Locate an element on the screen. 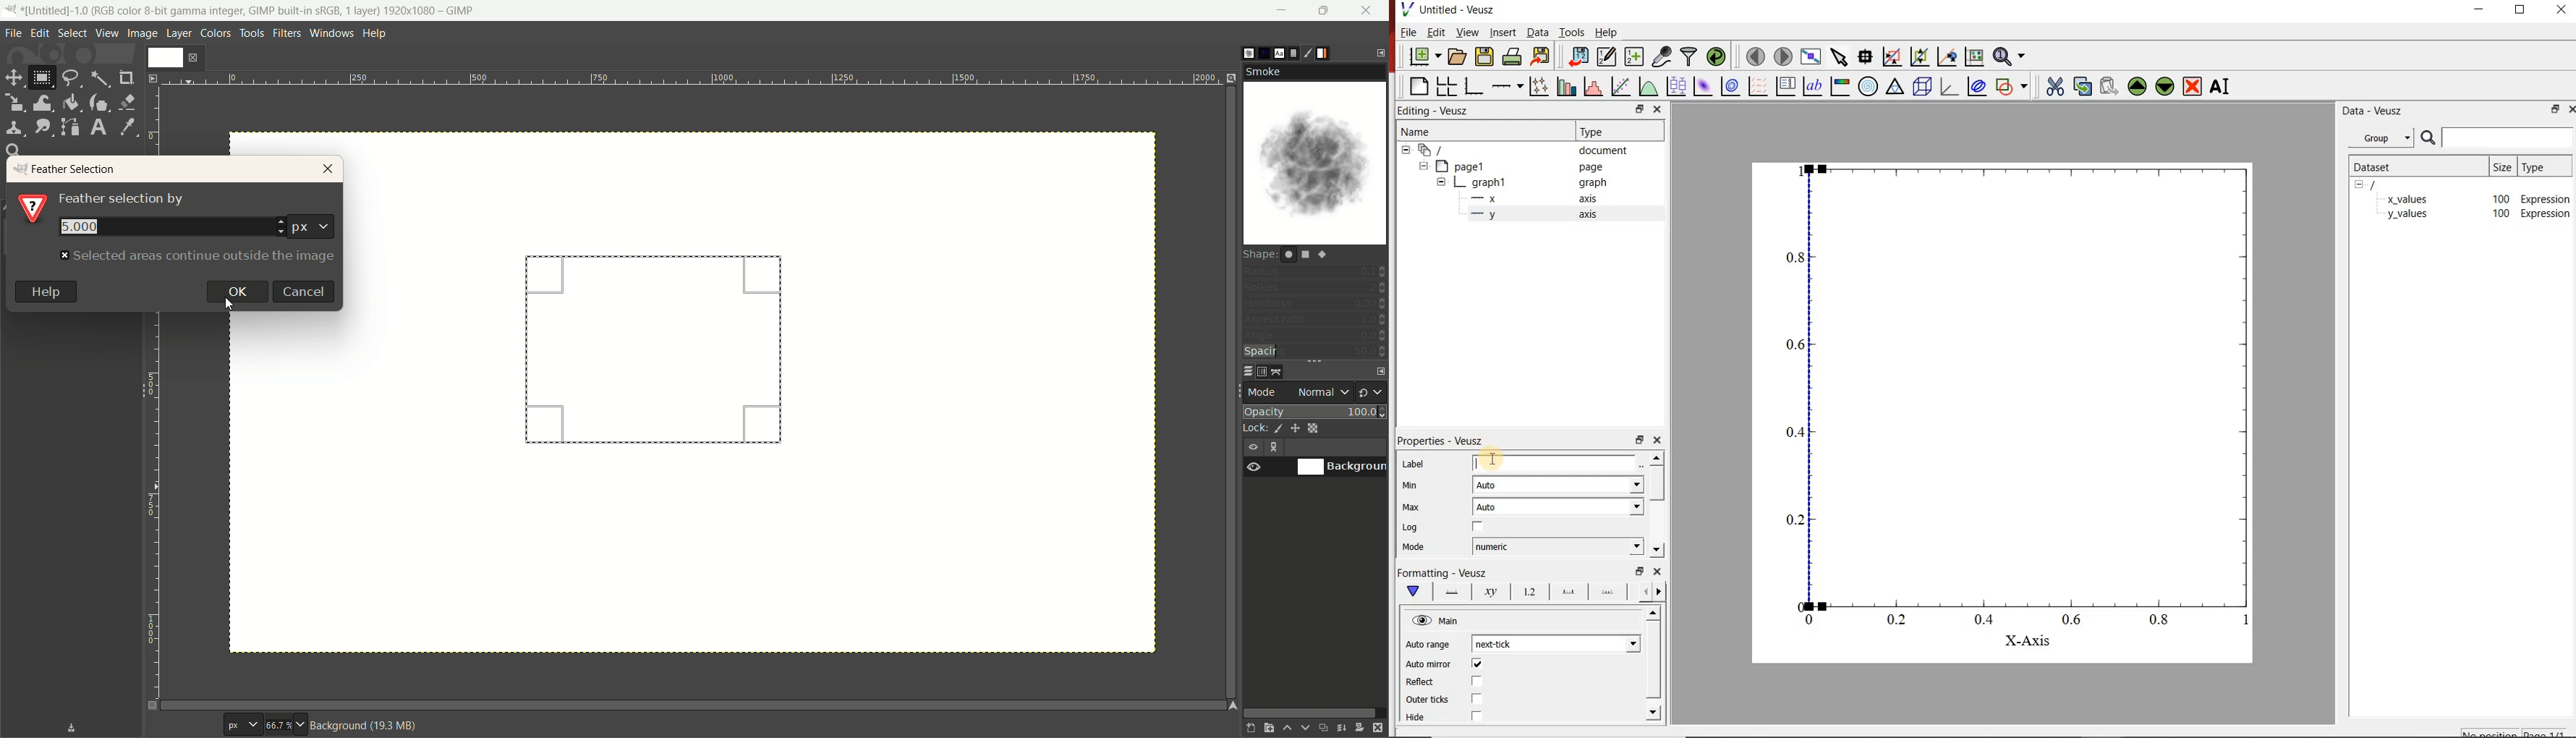 The image size is (2576, 756). input label is located at coordinates (1554, 463).